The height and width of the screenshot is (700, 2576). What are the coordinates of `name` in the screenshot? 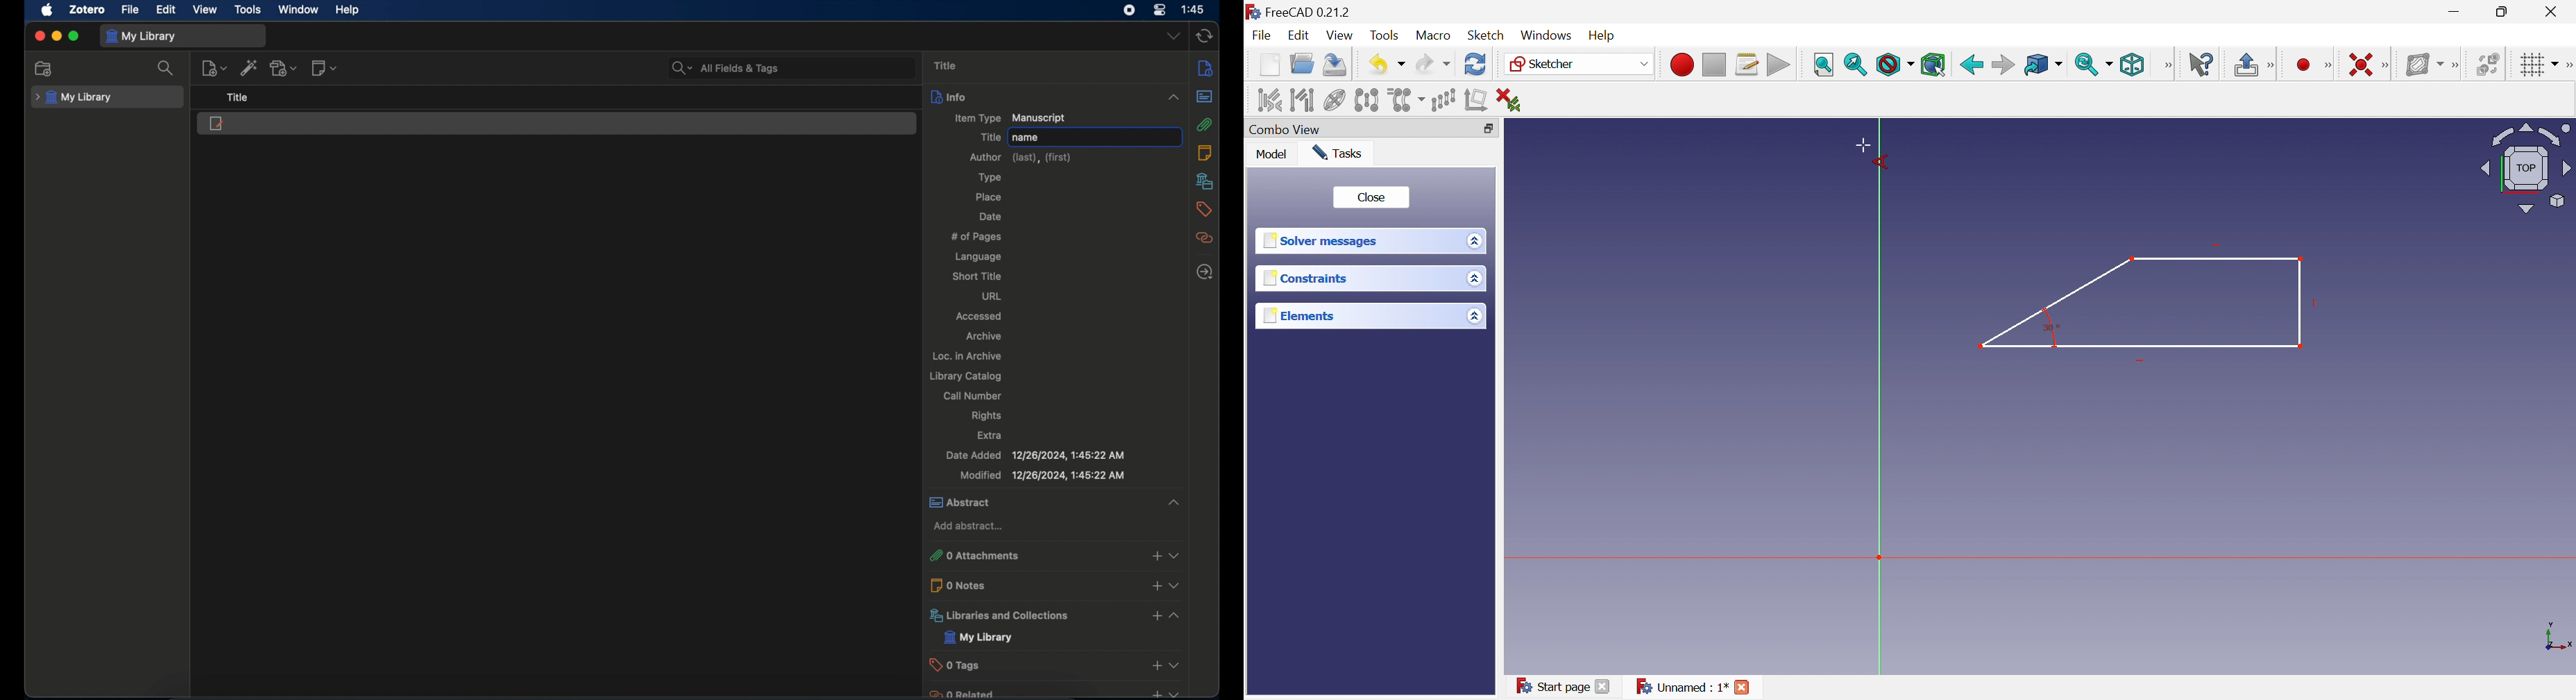 It's located at (1027, 137).